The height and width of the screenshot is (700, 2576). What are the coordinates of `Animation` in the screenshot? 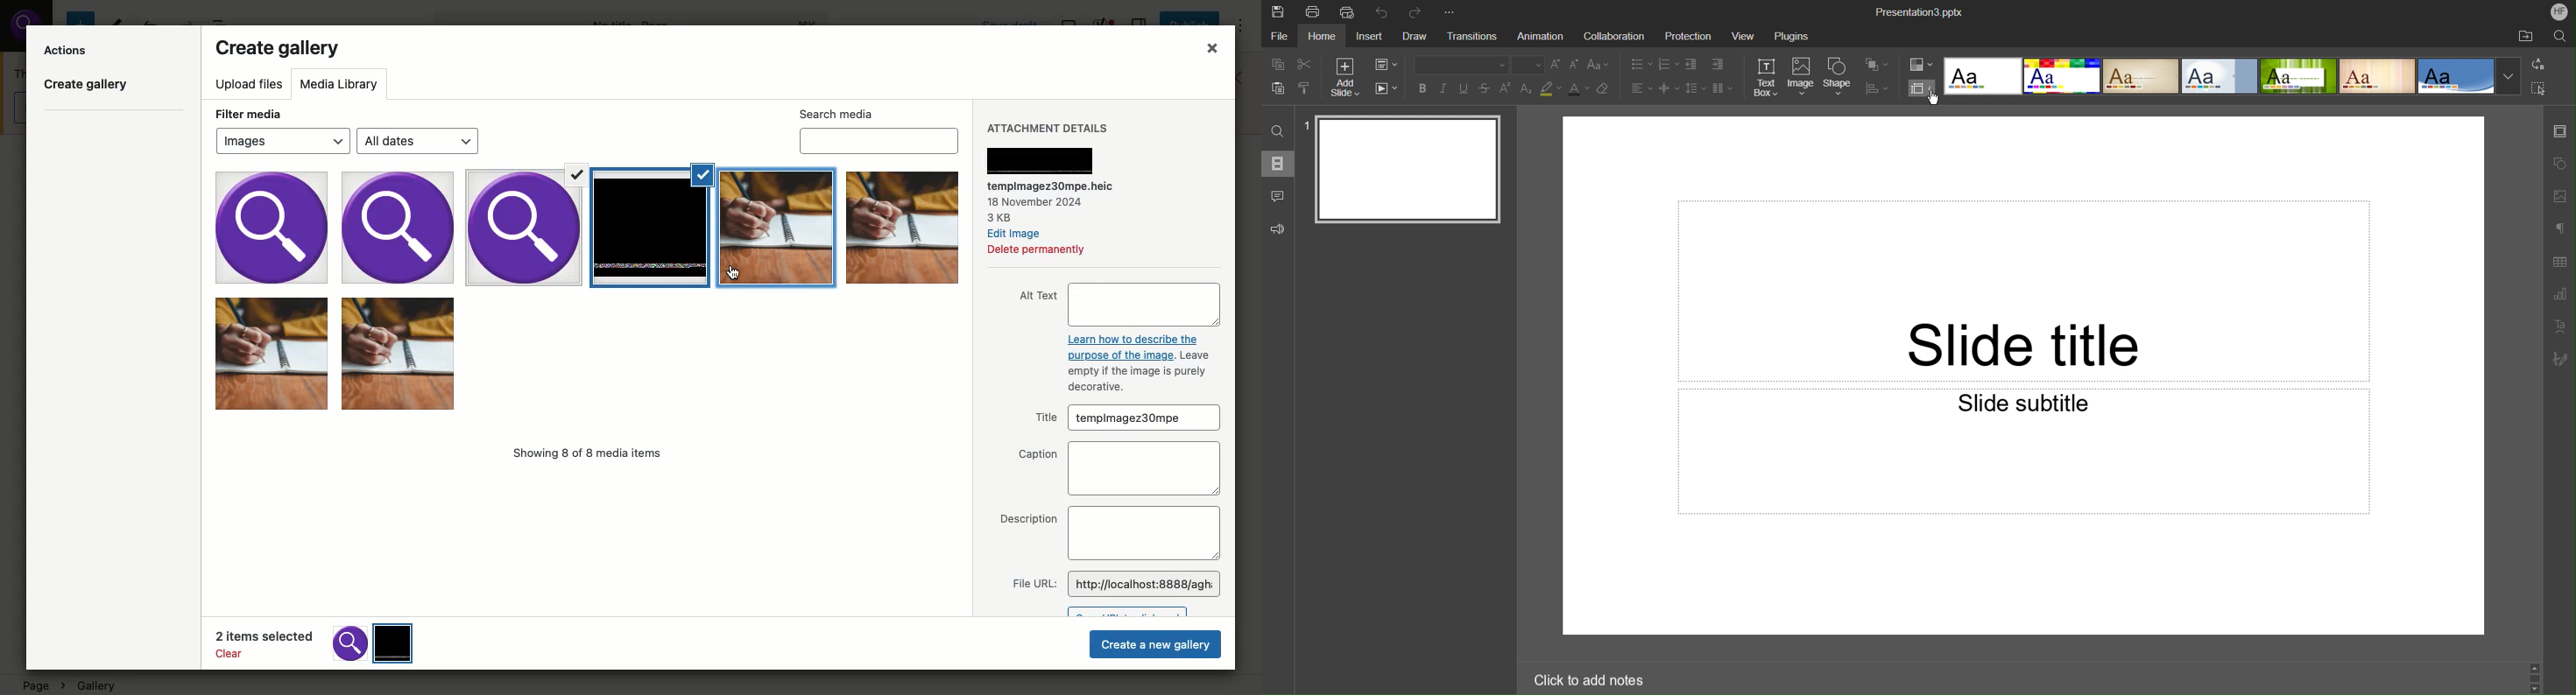 It's located at (1542, 36).